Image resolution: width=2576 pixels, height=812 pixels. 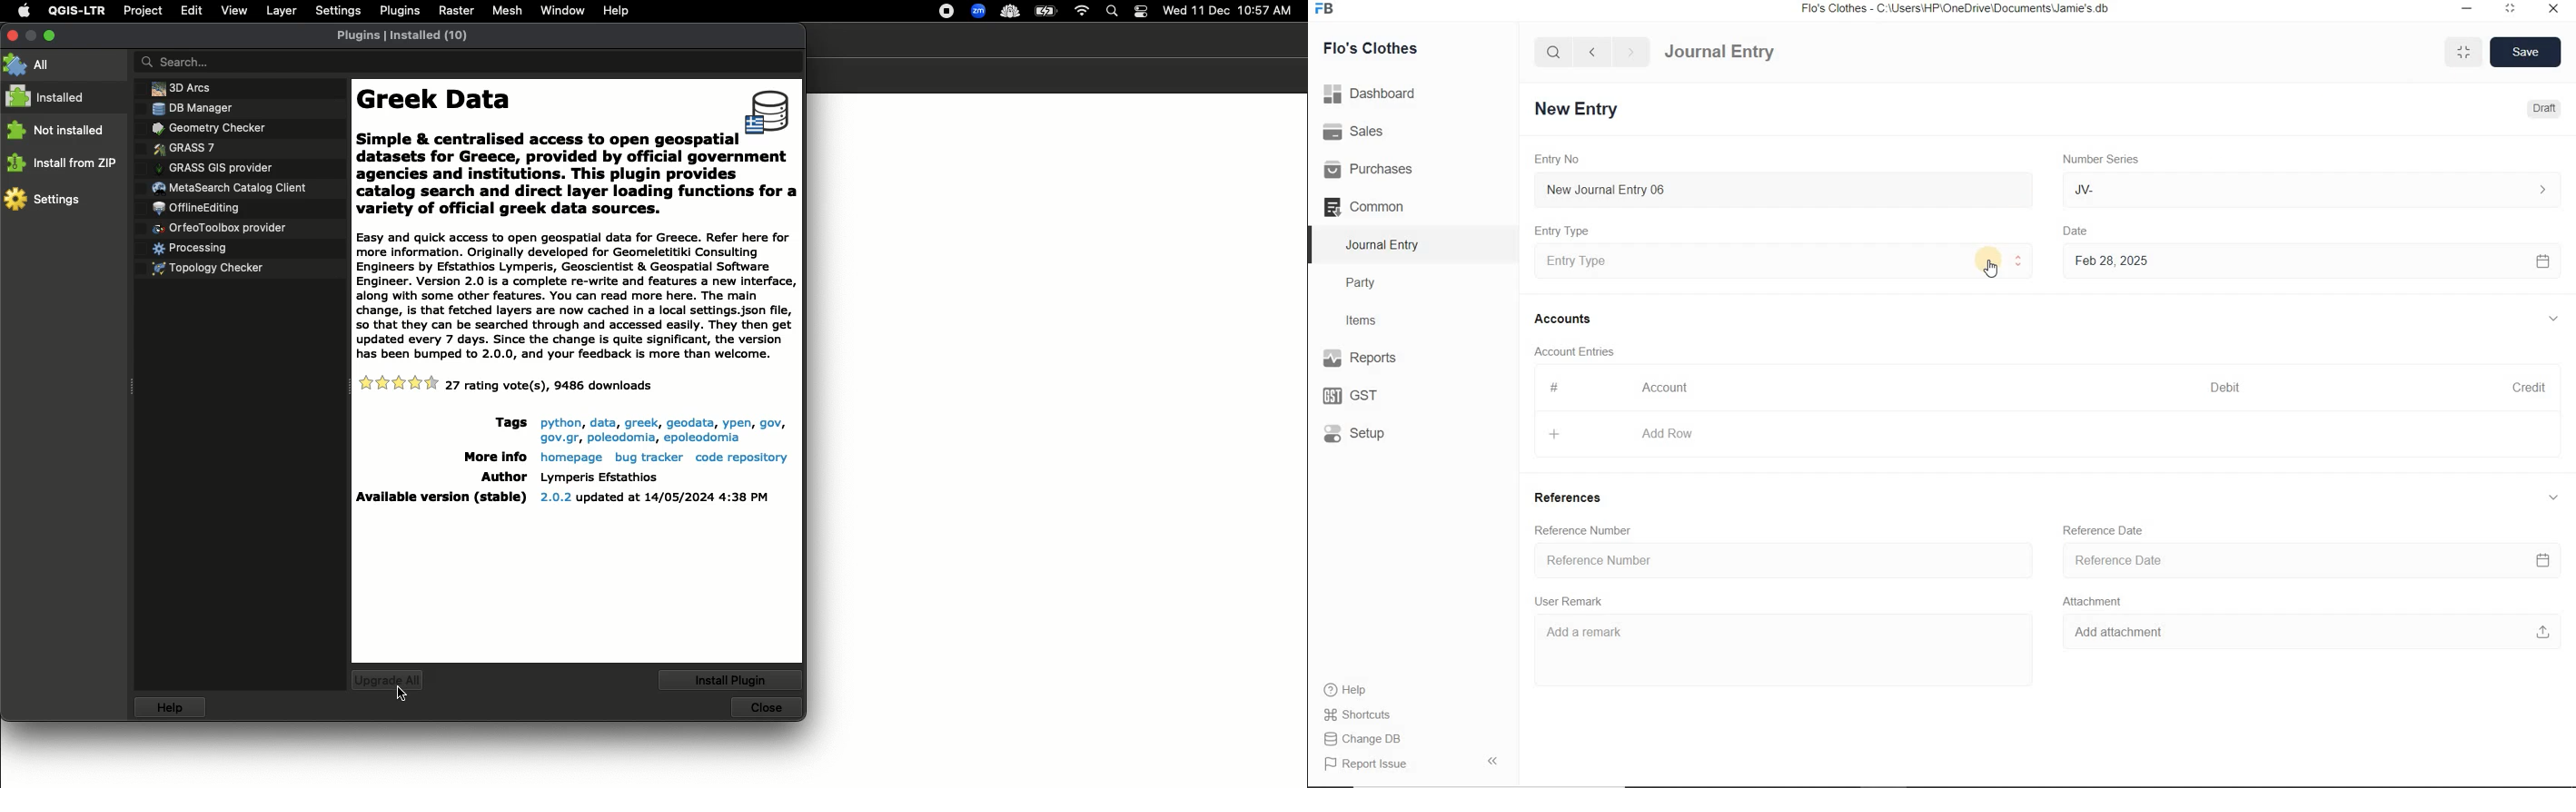 What do you see at coordinates (400, 384) in the screenshot?
I see `ratings` at bounding box center [400, 384].